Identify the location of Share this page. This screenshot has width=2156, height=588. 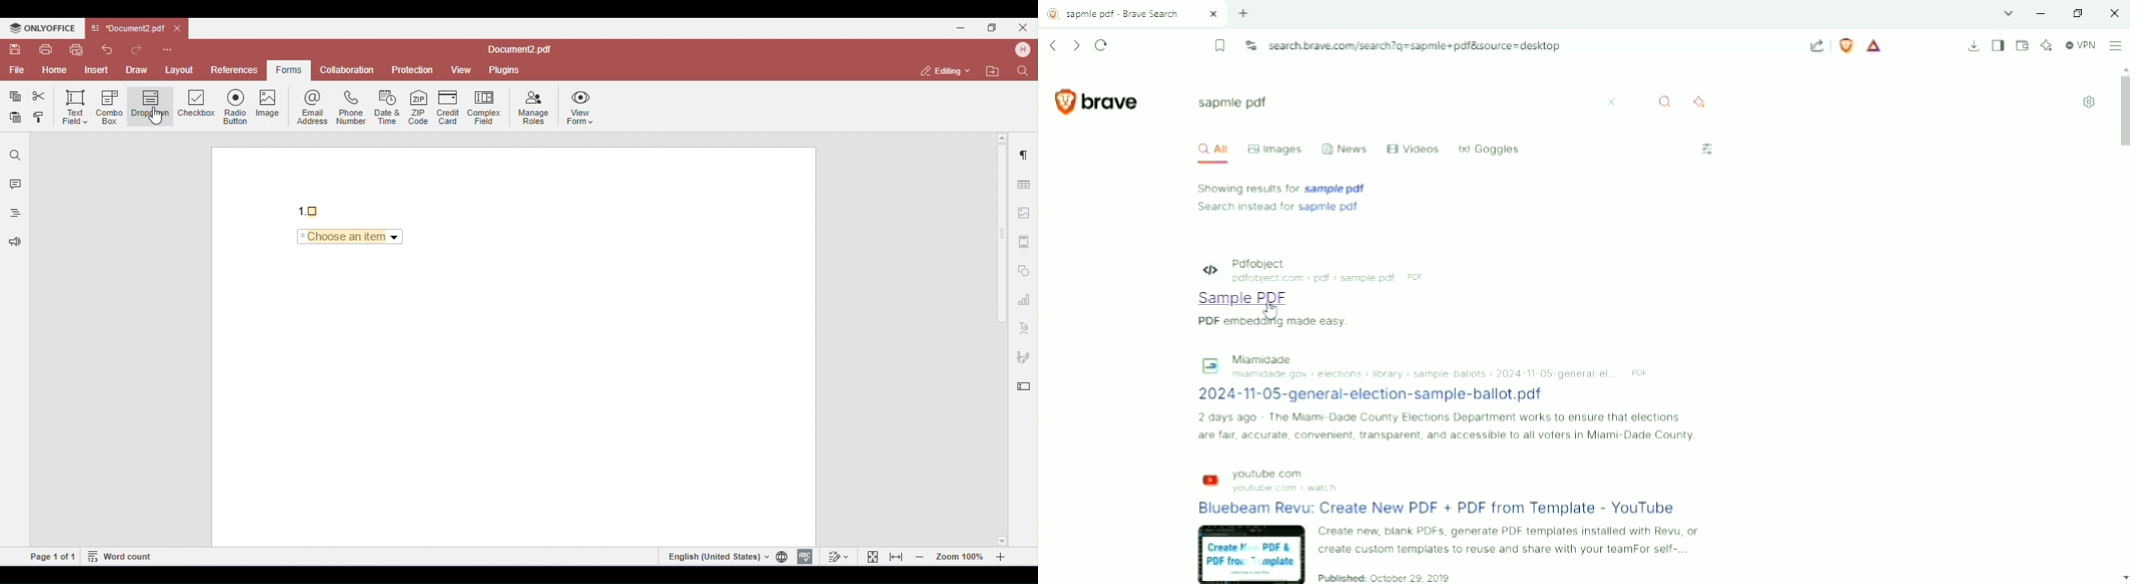
(1817, 46).